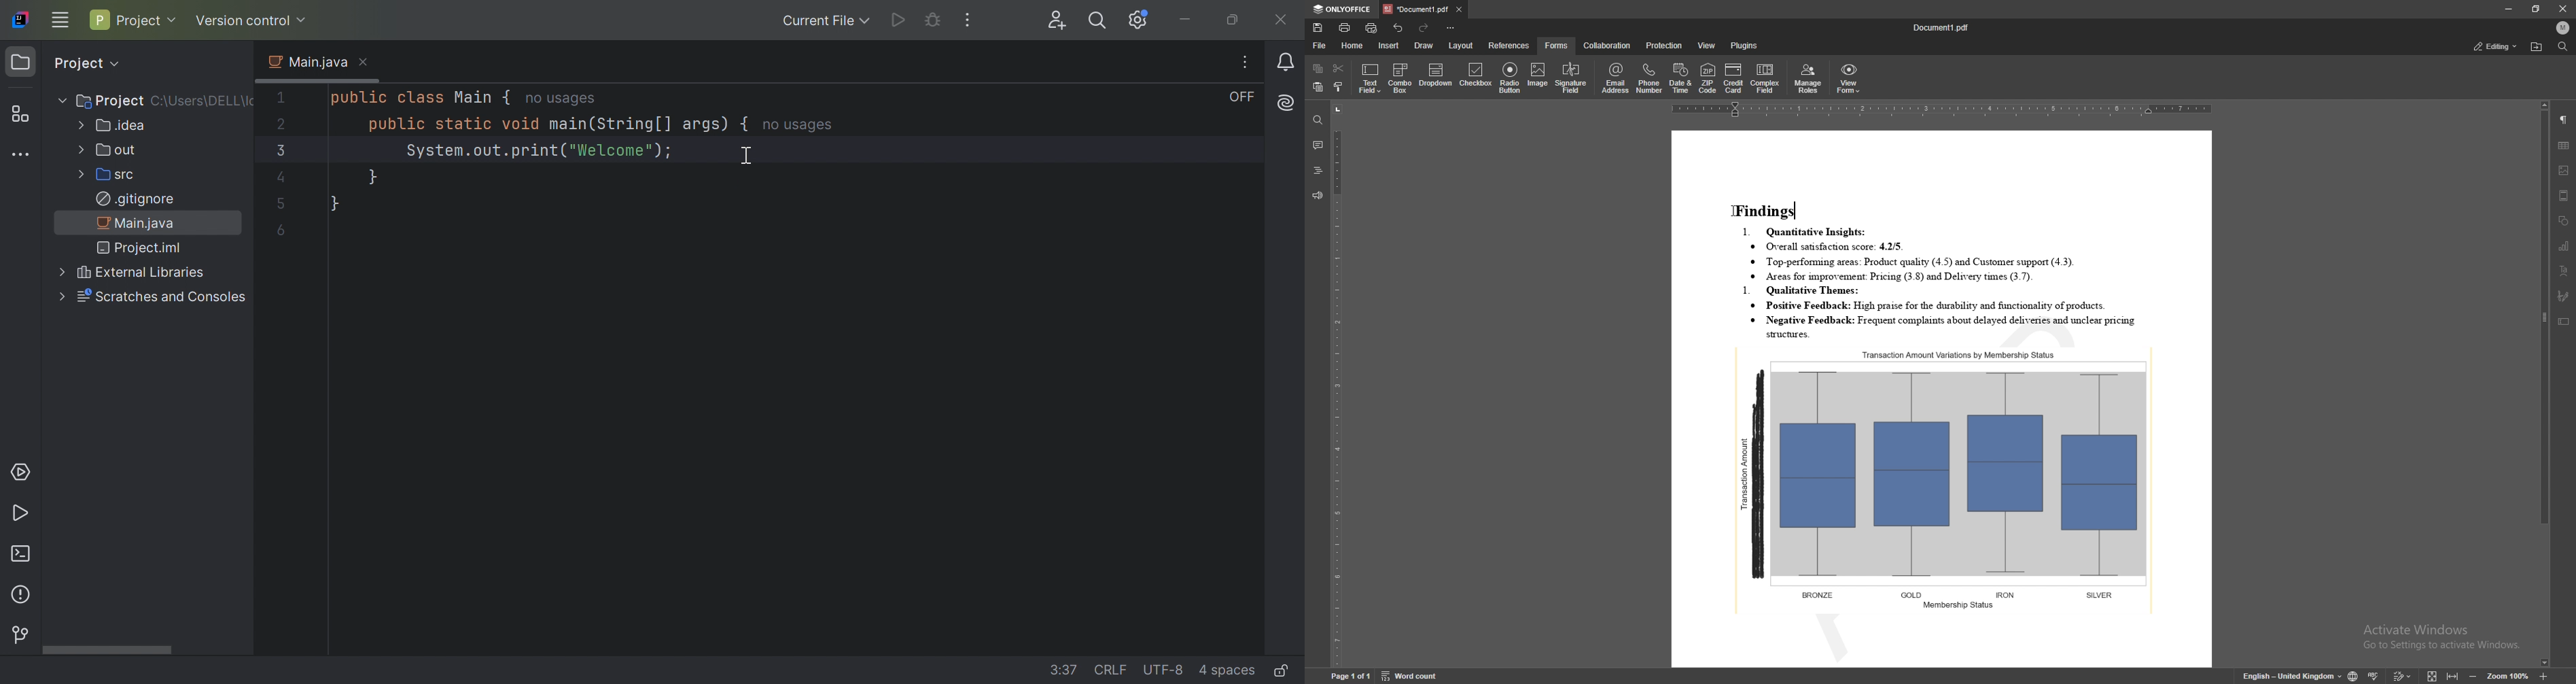  What do you see at coordinates (1353, 45) in the screenshot?
I see `home` at bounding box center [1353, 45].